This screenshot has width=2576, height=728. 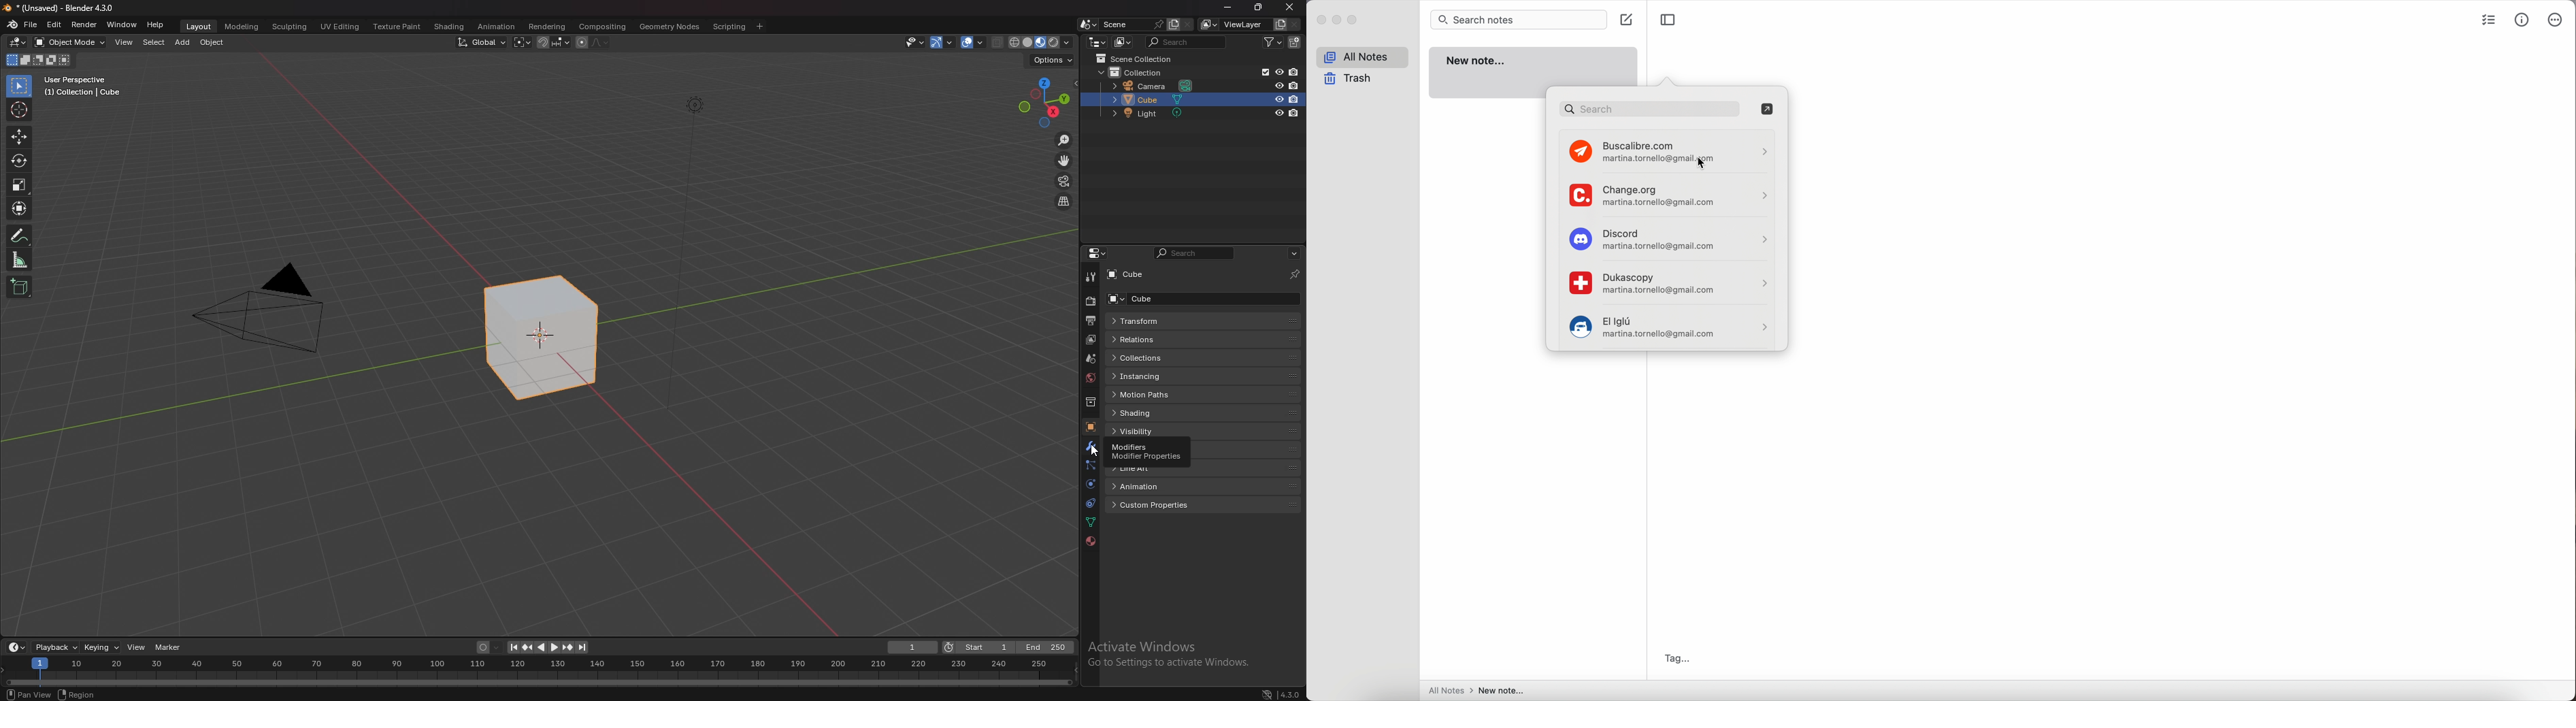 I want to click on move, so click(x=1064, y=161).